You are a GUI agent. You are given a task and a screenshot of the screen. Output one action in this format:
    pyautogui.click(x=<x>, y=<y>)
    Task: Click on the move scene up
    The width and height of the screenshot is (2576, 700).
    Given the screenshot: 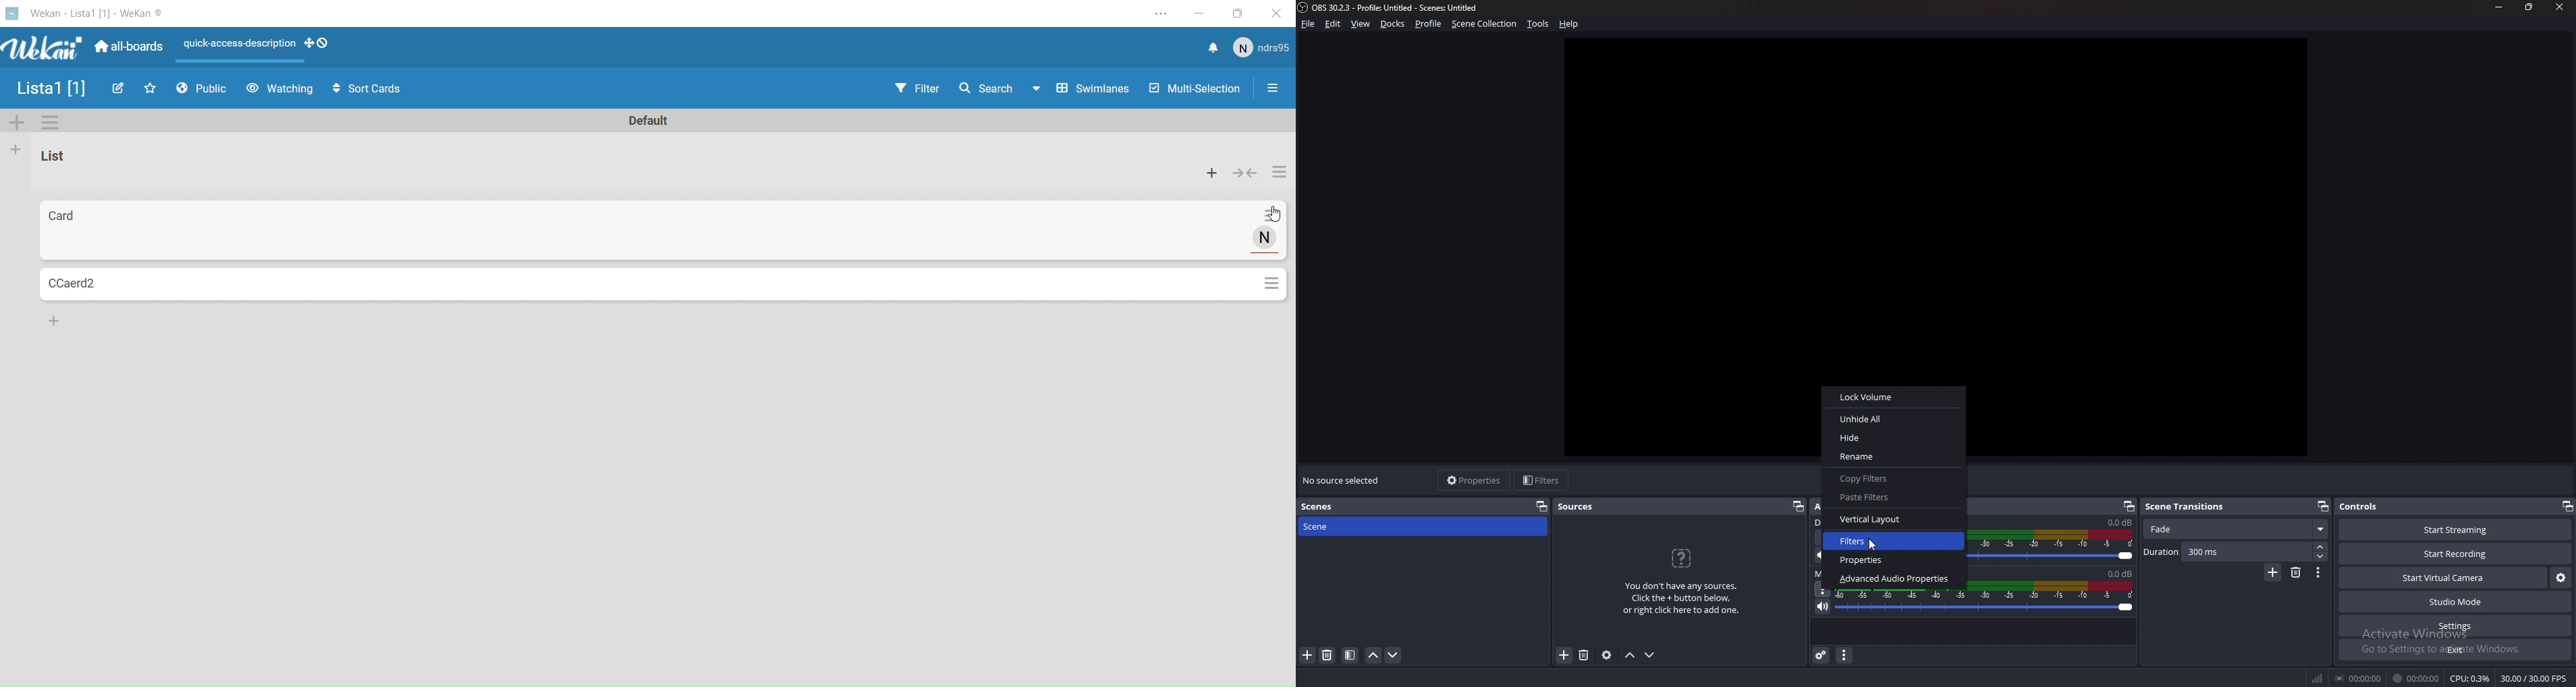 What is the action you would take?
    pyautogui.click(x=1373, y=656)
    